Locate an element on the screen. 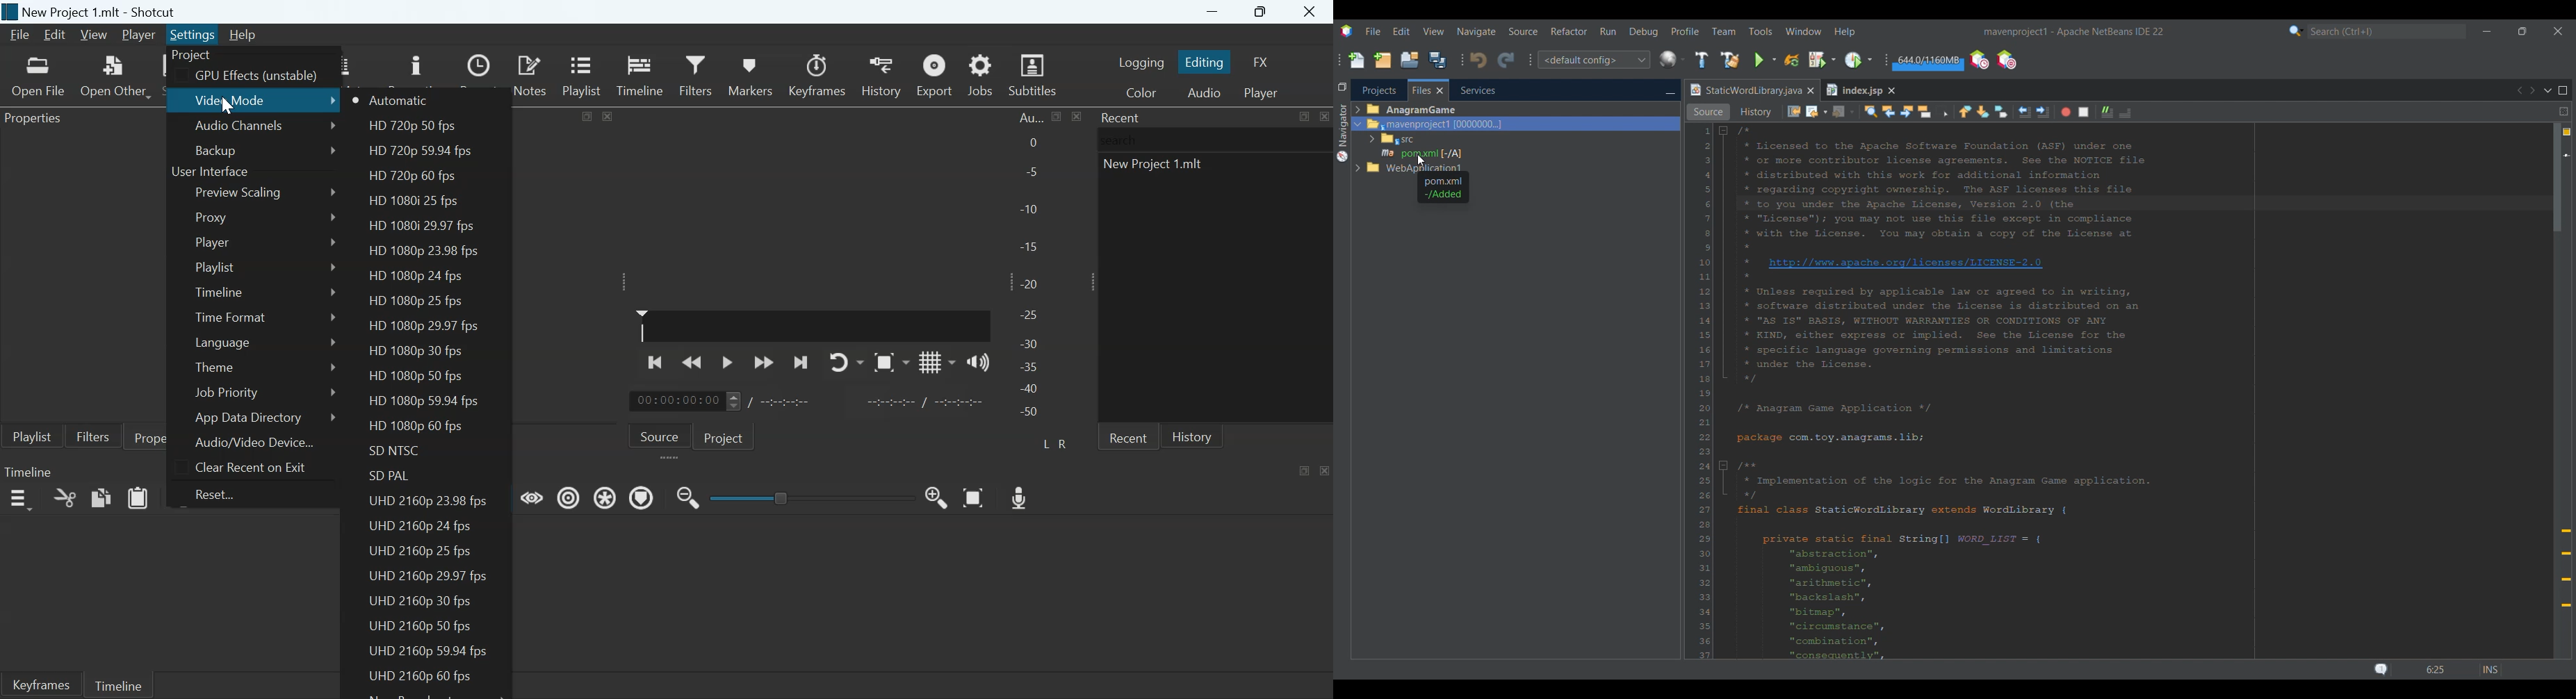 This screenshot has width=2576, height=700. Timeline is located at coordinates (222, 290).